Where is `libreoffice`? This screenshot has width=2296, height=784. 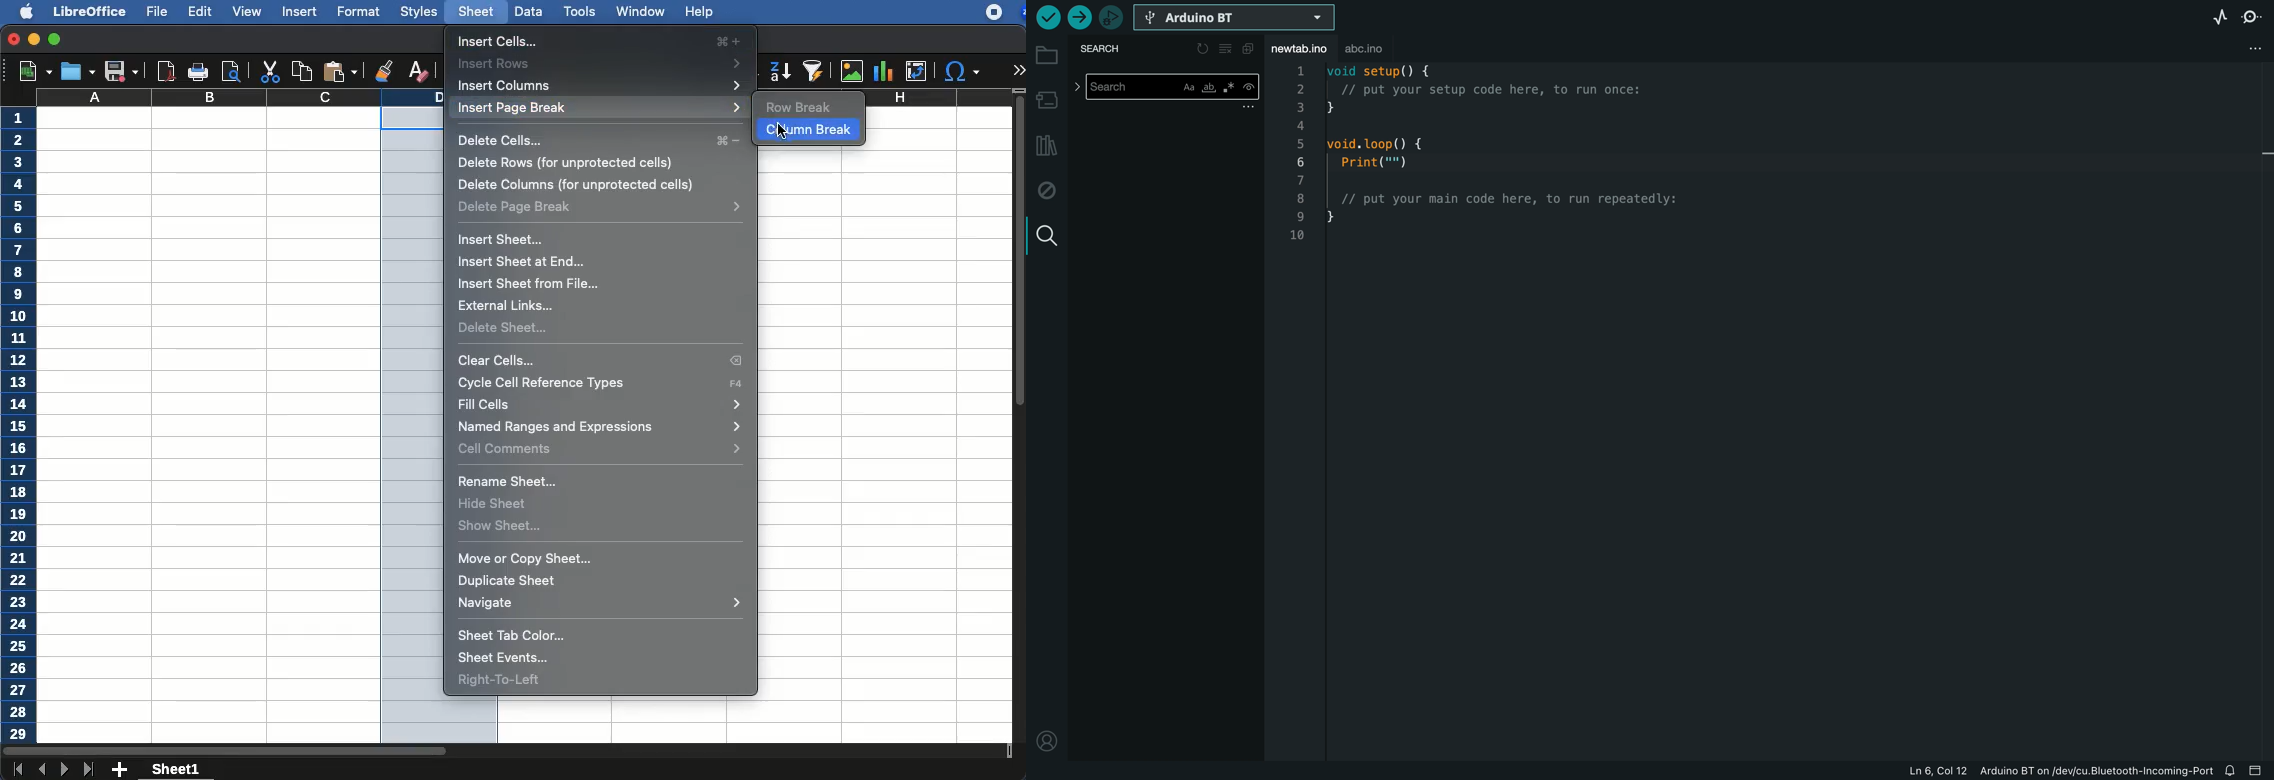
libreoffice is located at coordinates (87, 10).